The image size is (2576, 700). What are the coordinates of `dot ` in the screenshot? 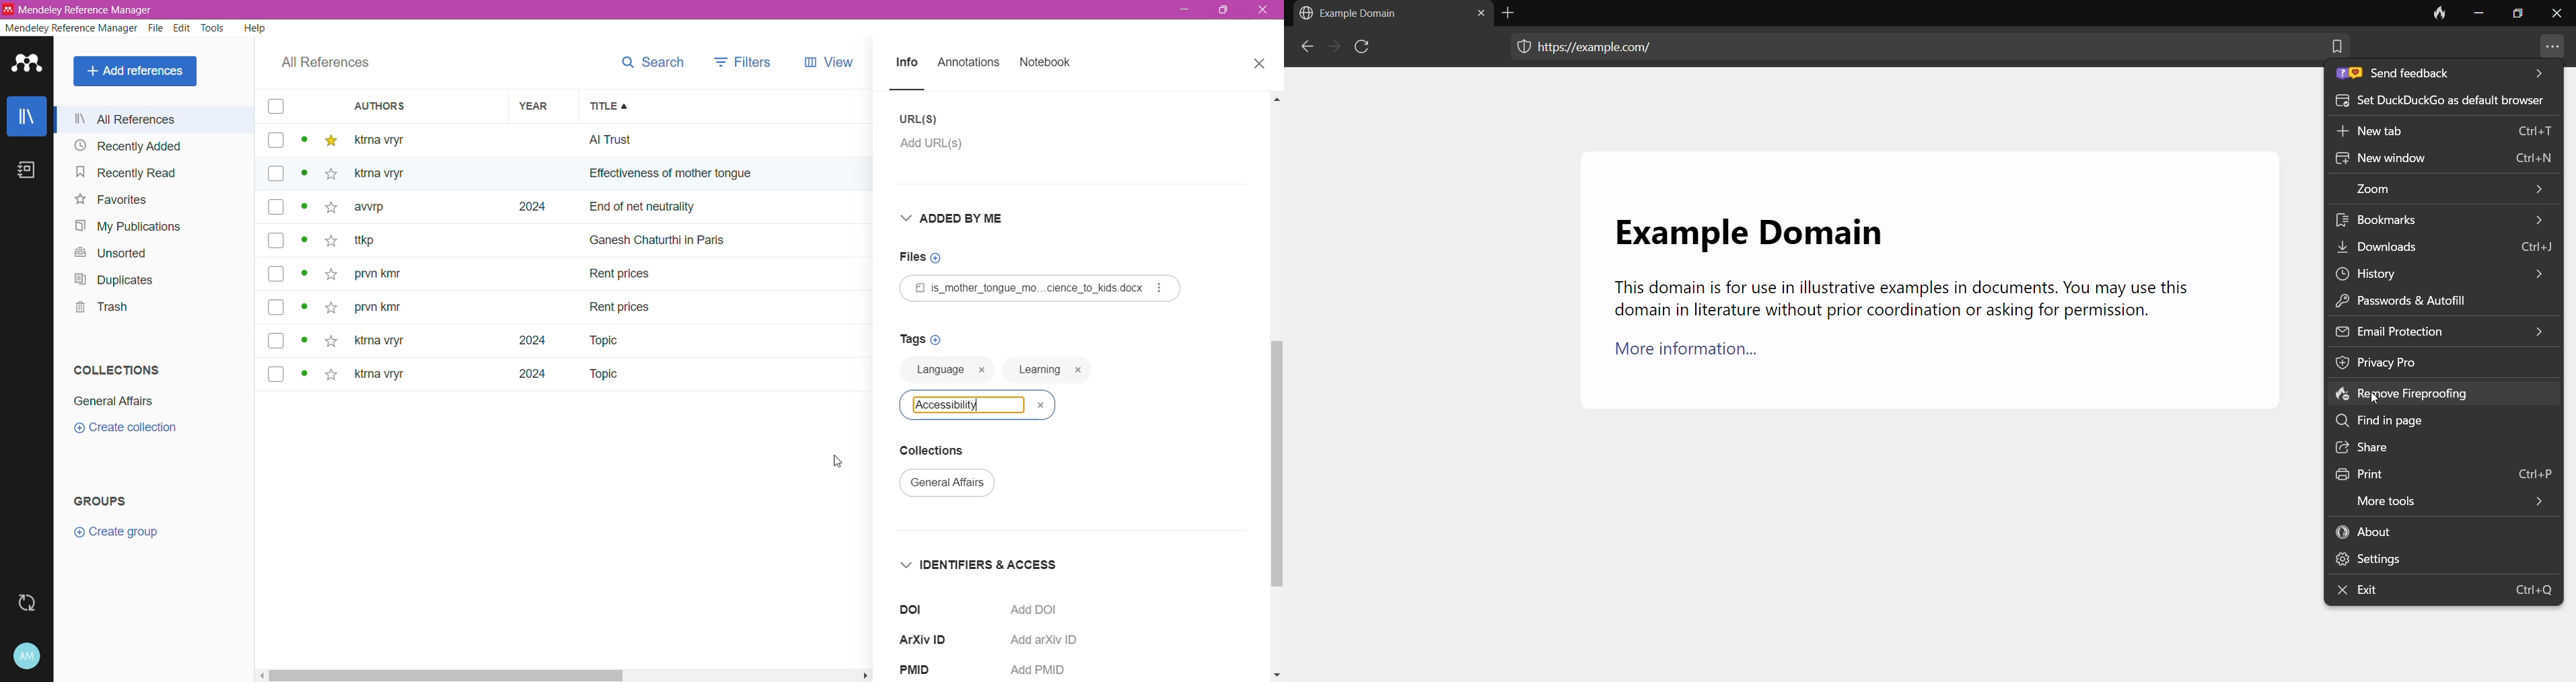 It's located at (300, 178).